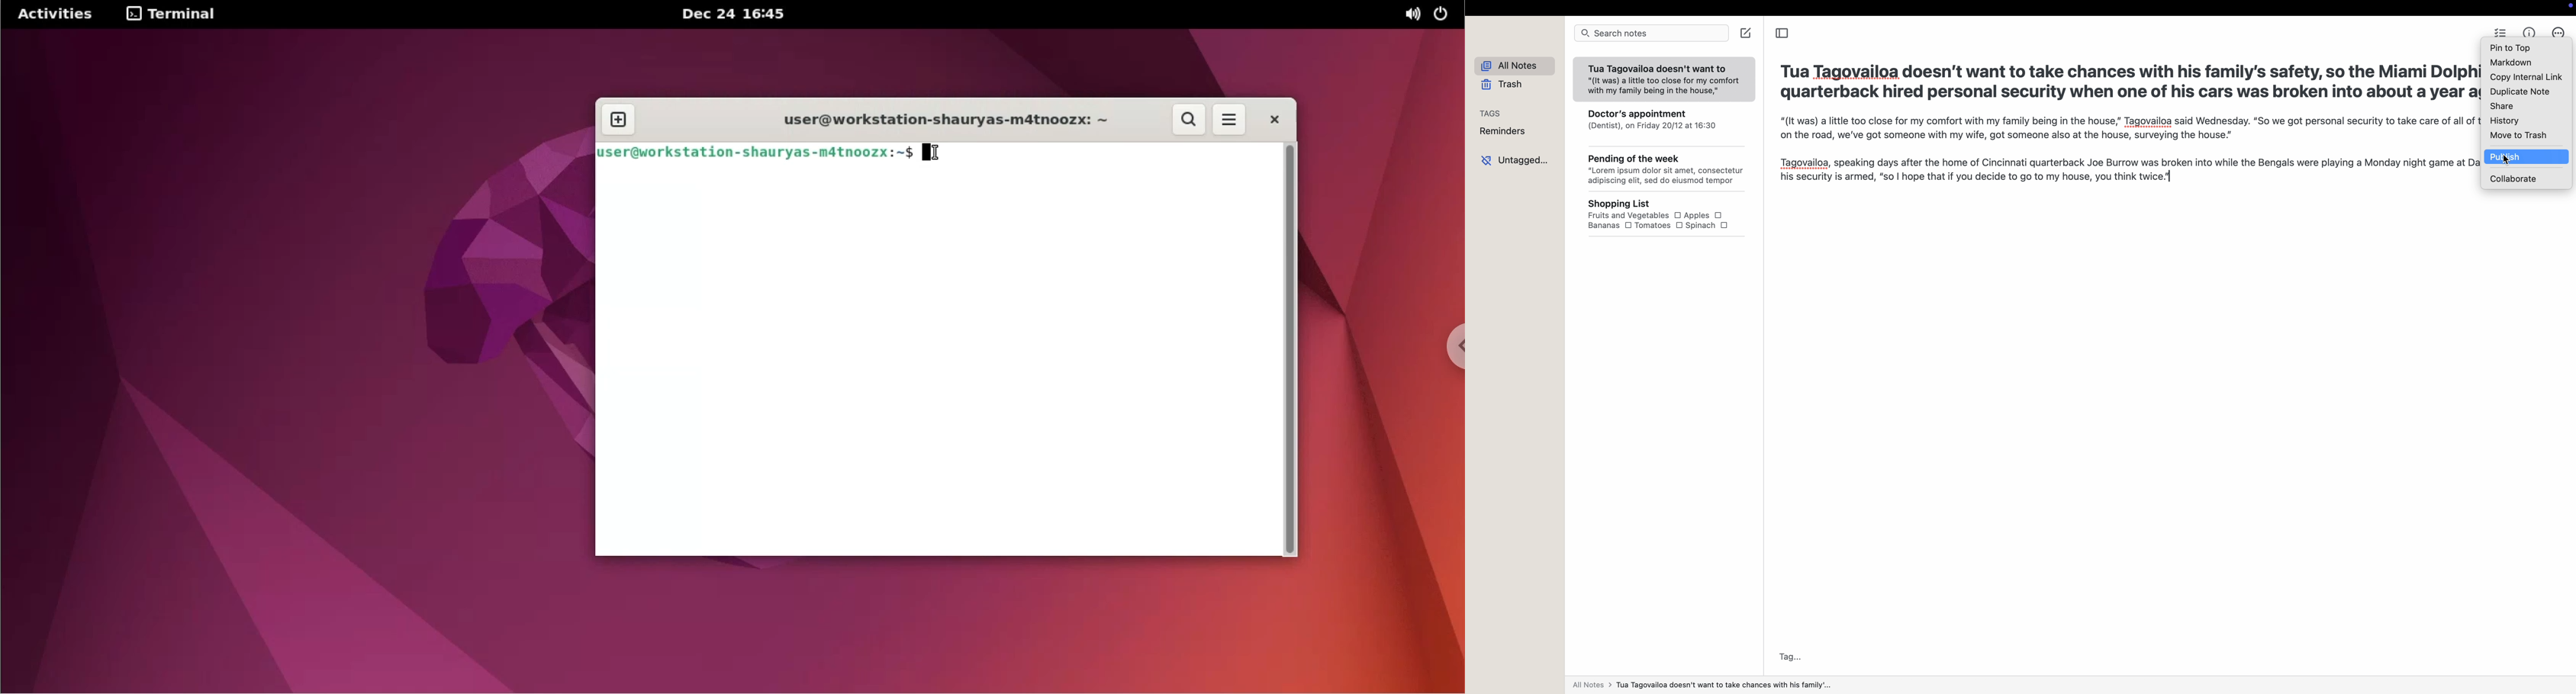  I want to click on pin to top, so click(2513, 48).